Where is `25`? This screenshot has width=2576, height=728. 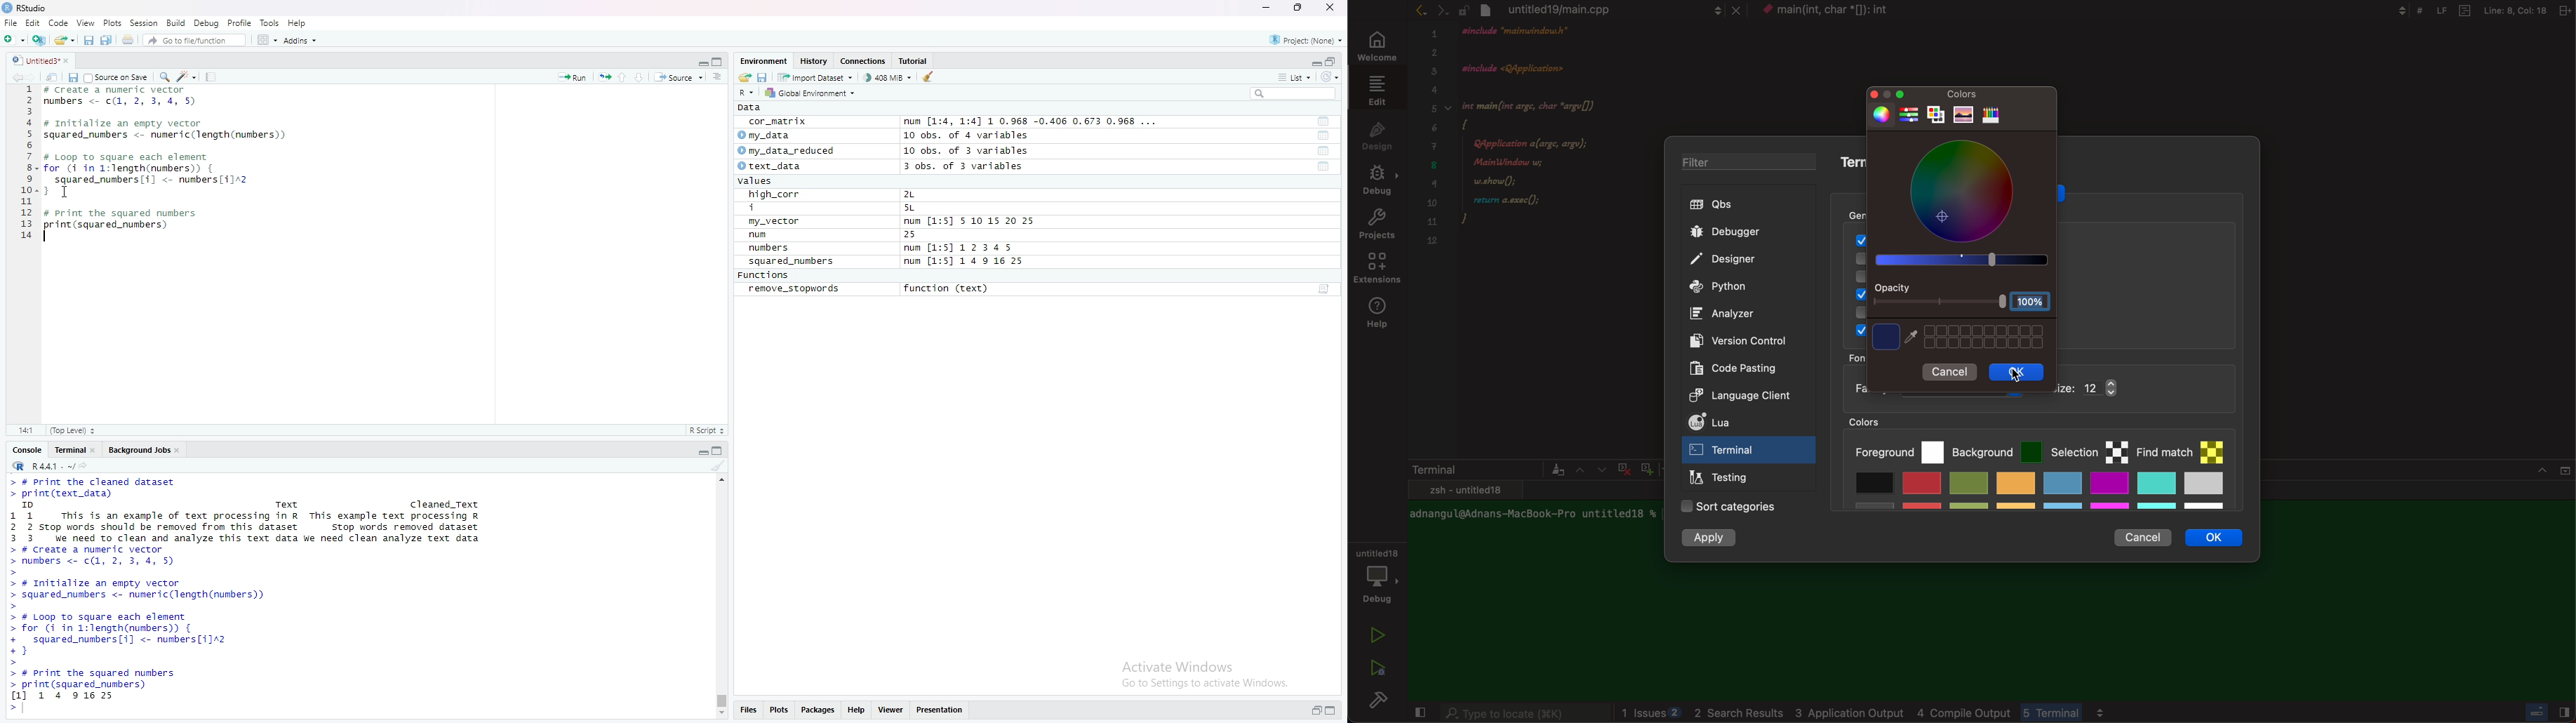
25 is located at coordinates (924, 235).